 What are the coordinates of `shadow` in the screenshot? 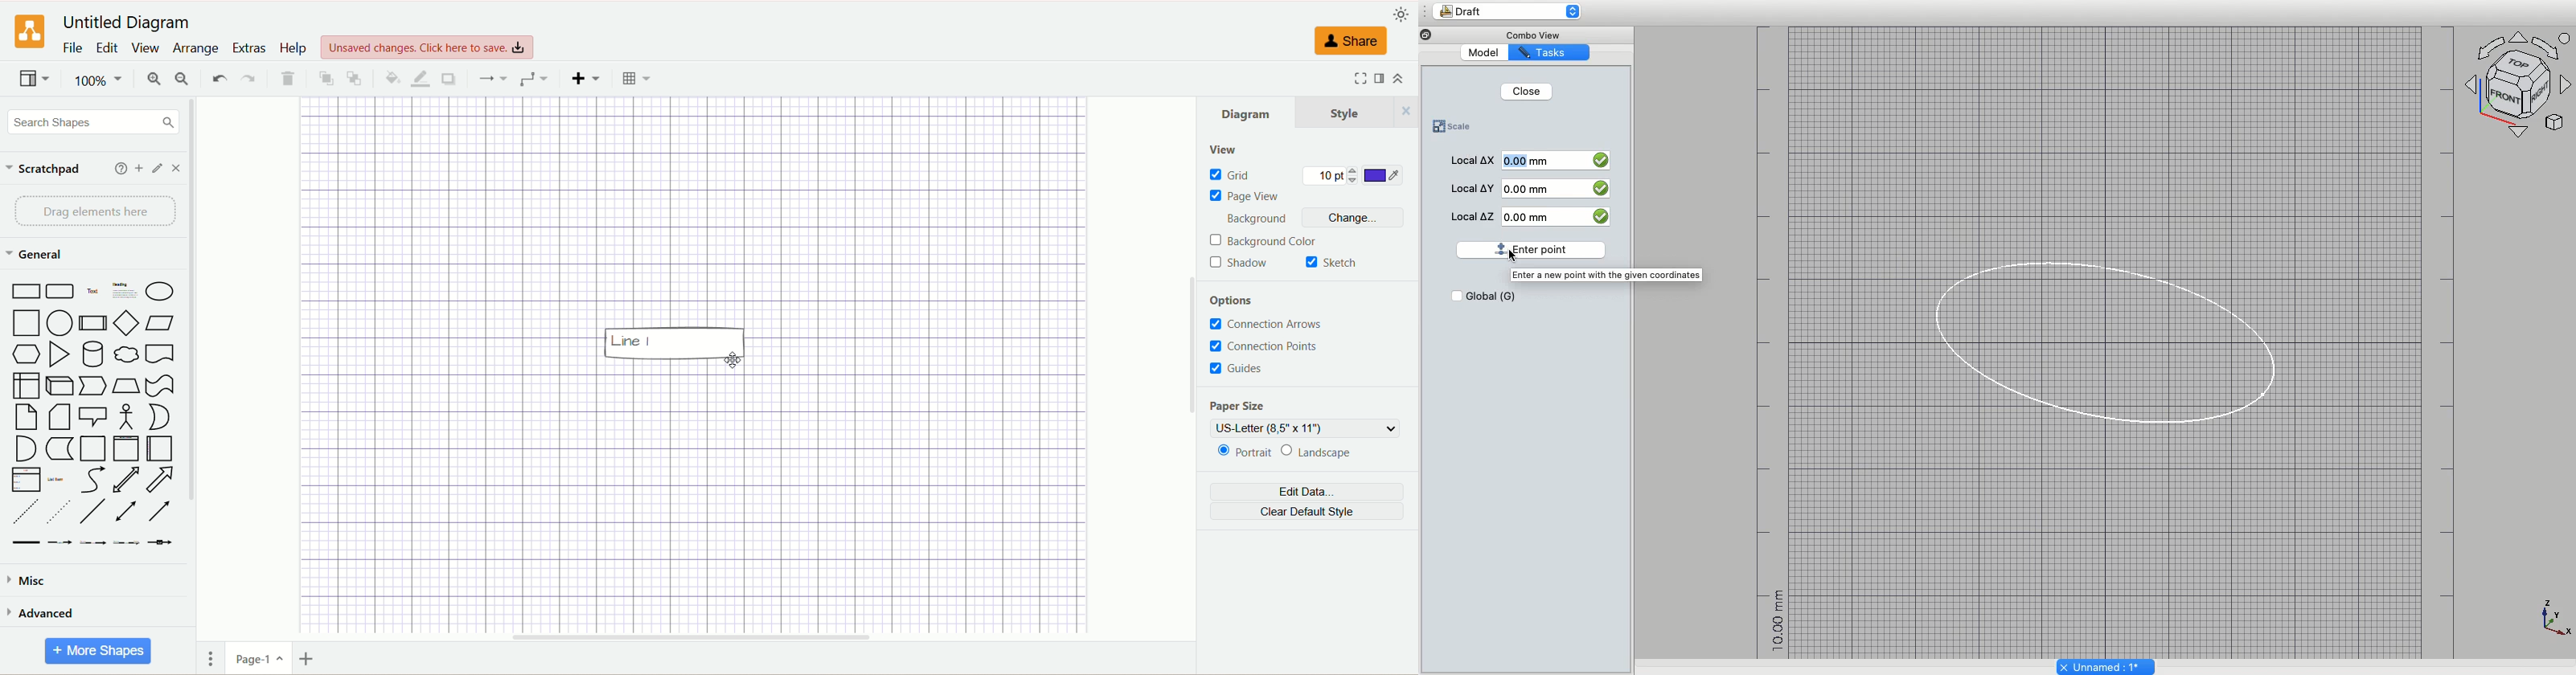 It's located at (449, 78).